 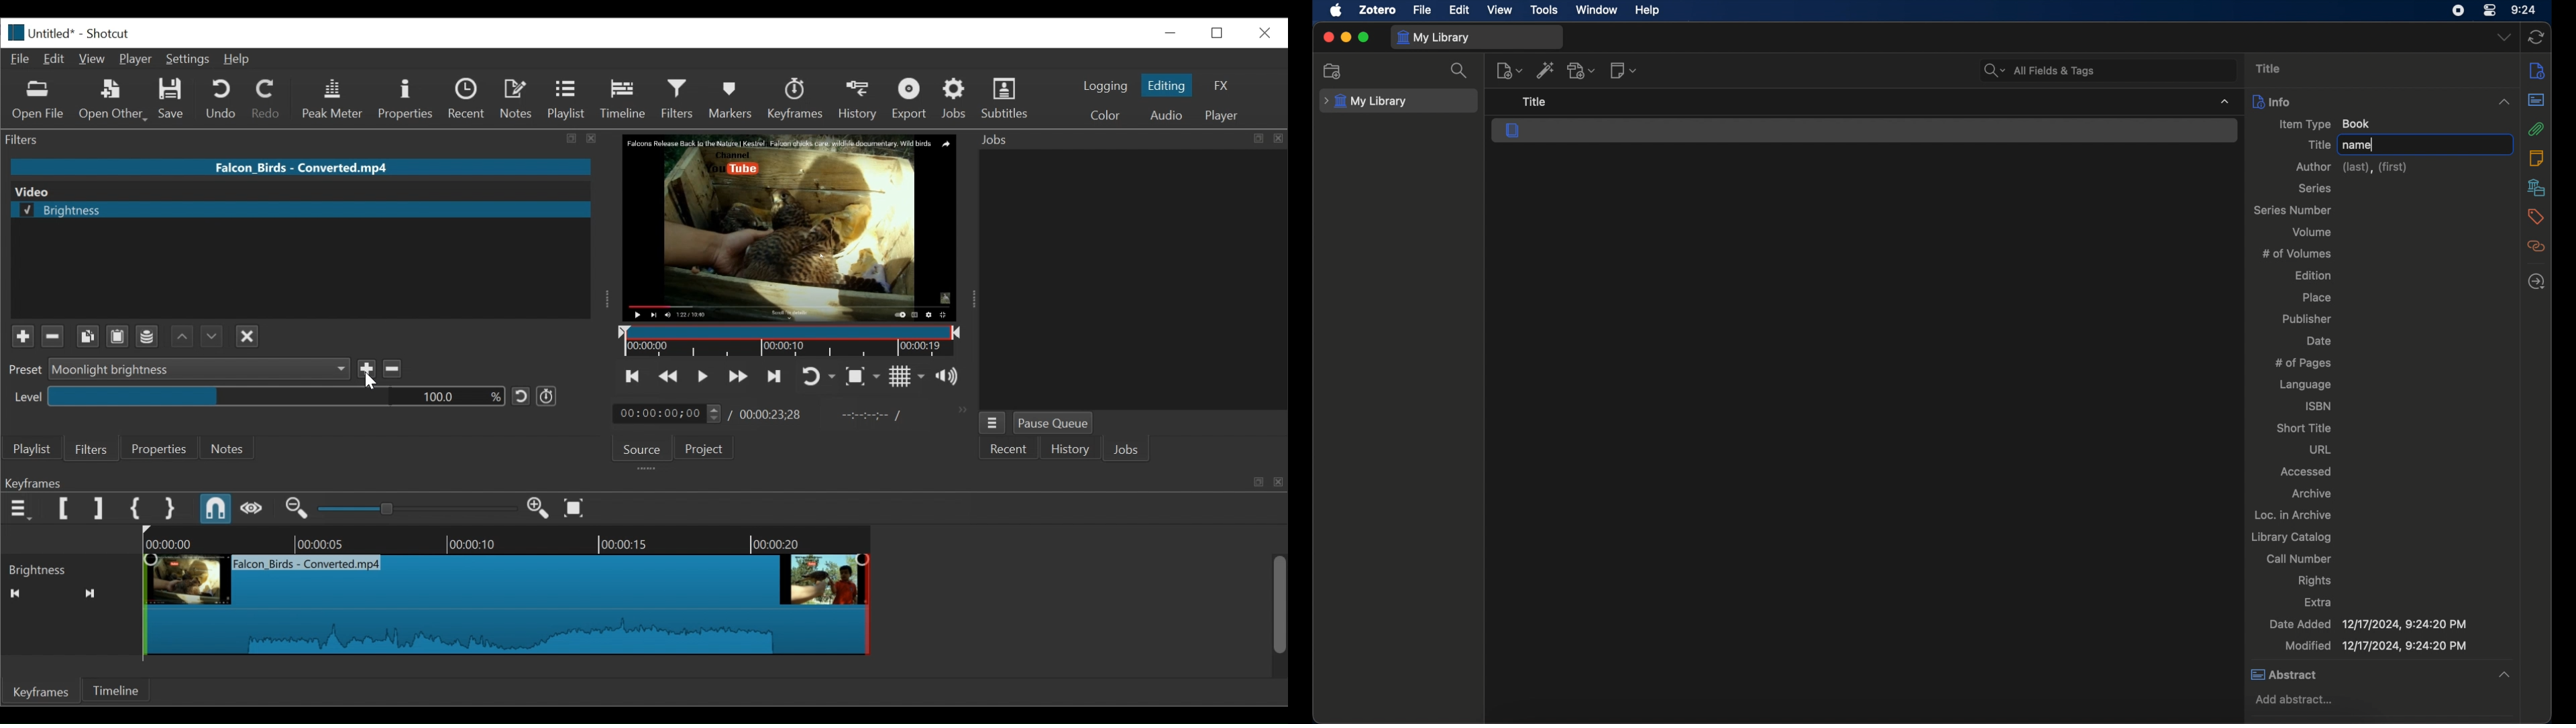 What do you see at coordinates (2315, 188) in the screenshot?
I see `series` at bounding box center [2315, 188].